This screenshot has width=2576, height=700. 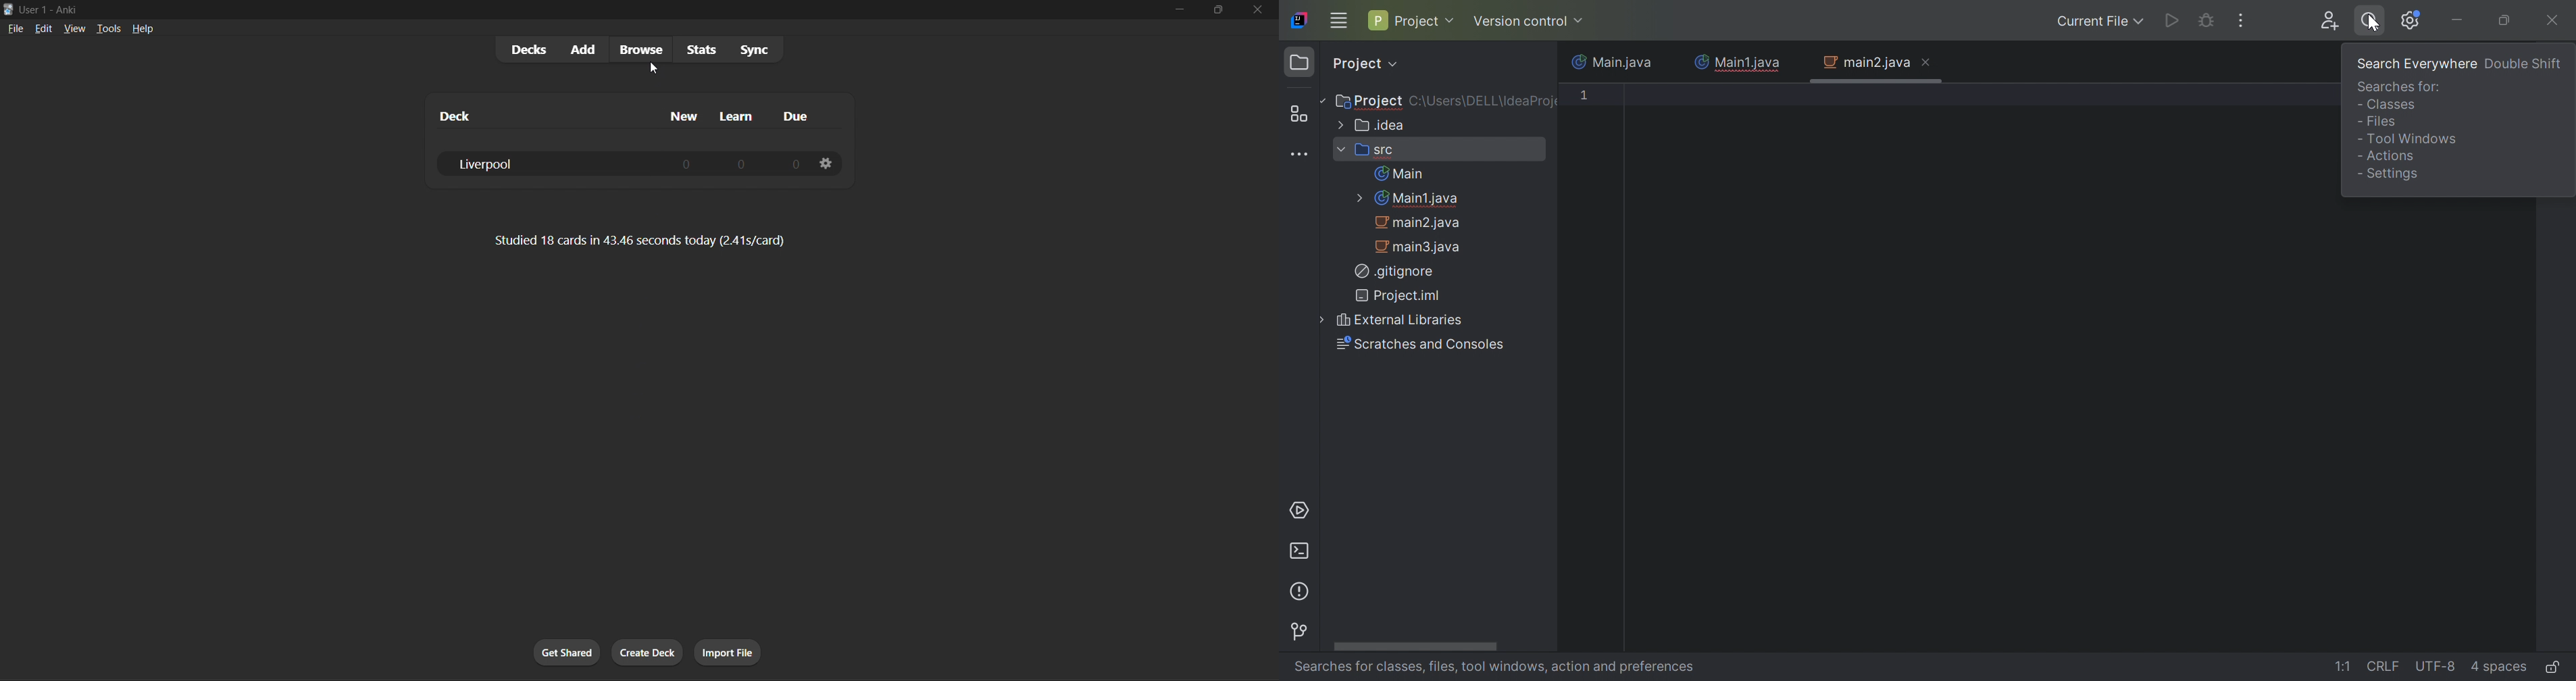 What do you see at coordinates (728, 654) in the screenshot?
I see `import file` at bounding box center [728, 654].